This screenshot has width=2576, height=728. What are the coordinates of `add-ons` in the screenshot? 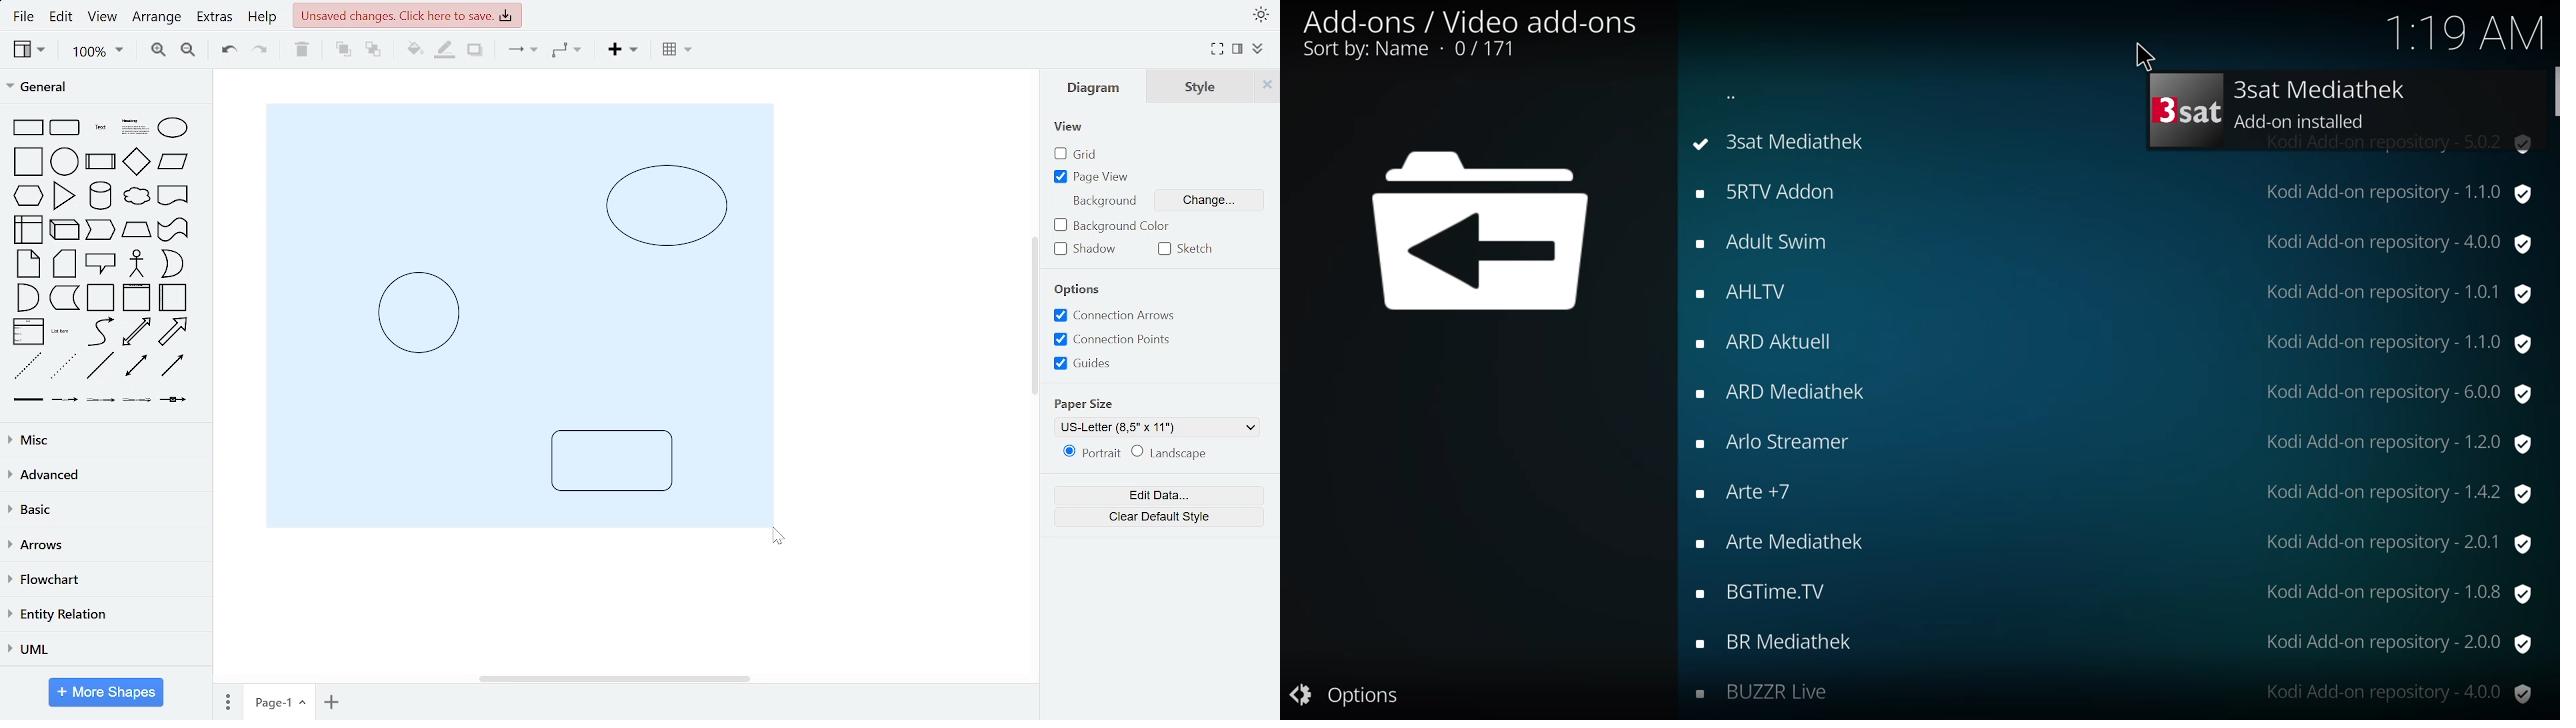 It's located at (1781, 544).